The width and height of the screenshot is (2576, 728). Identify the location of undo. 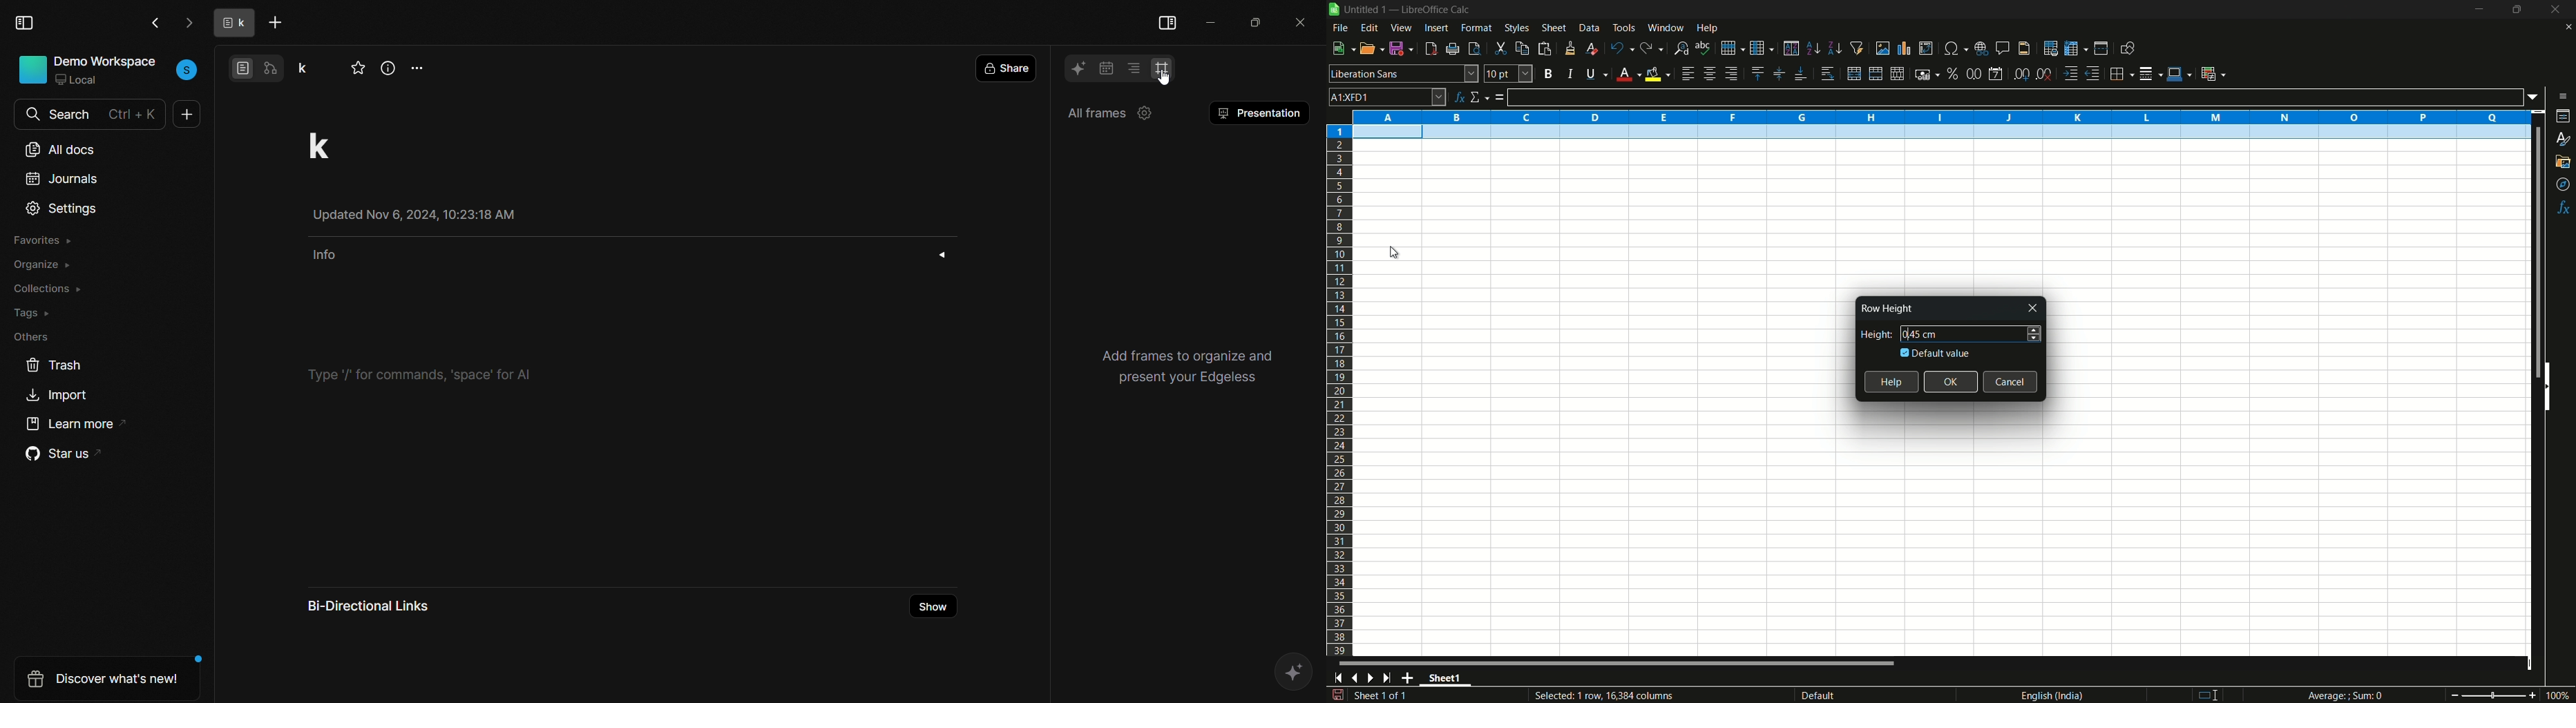
(1619, 48).